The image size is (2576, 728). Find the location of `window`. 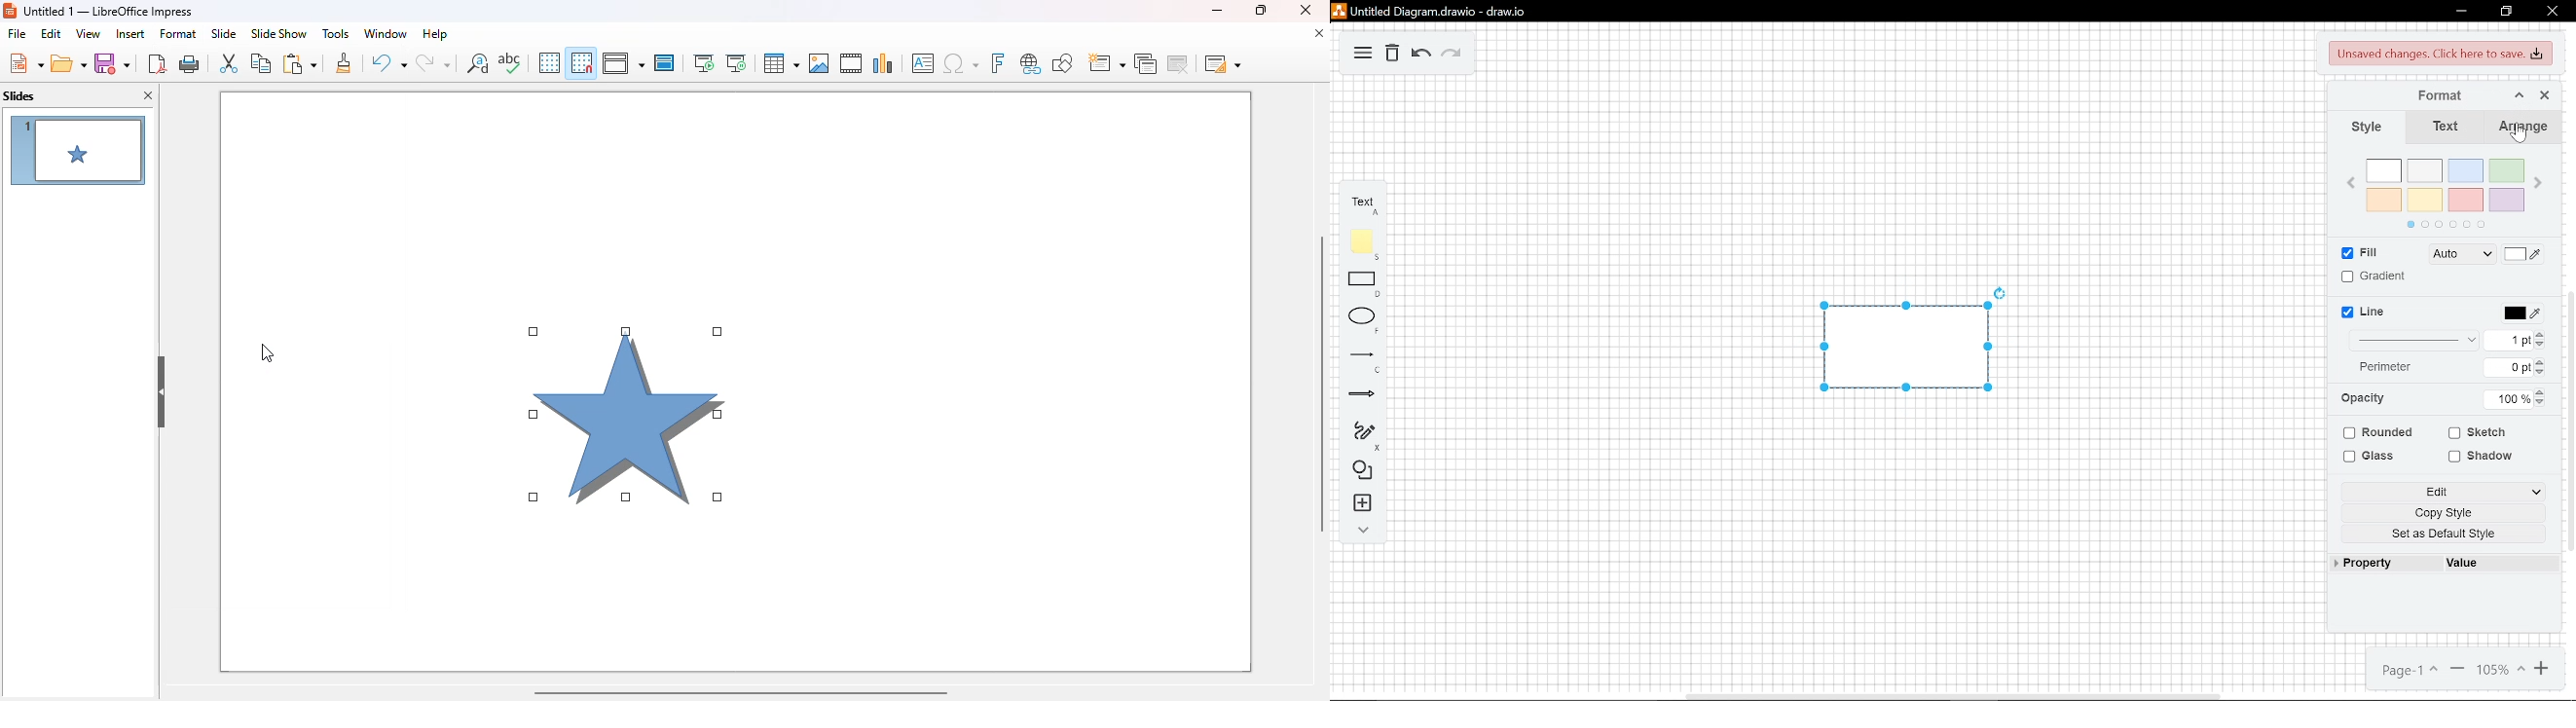

window is located at coordinates (385, 33).